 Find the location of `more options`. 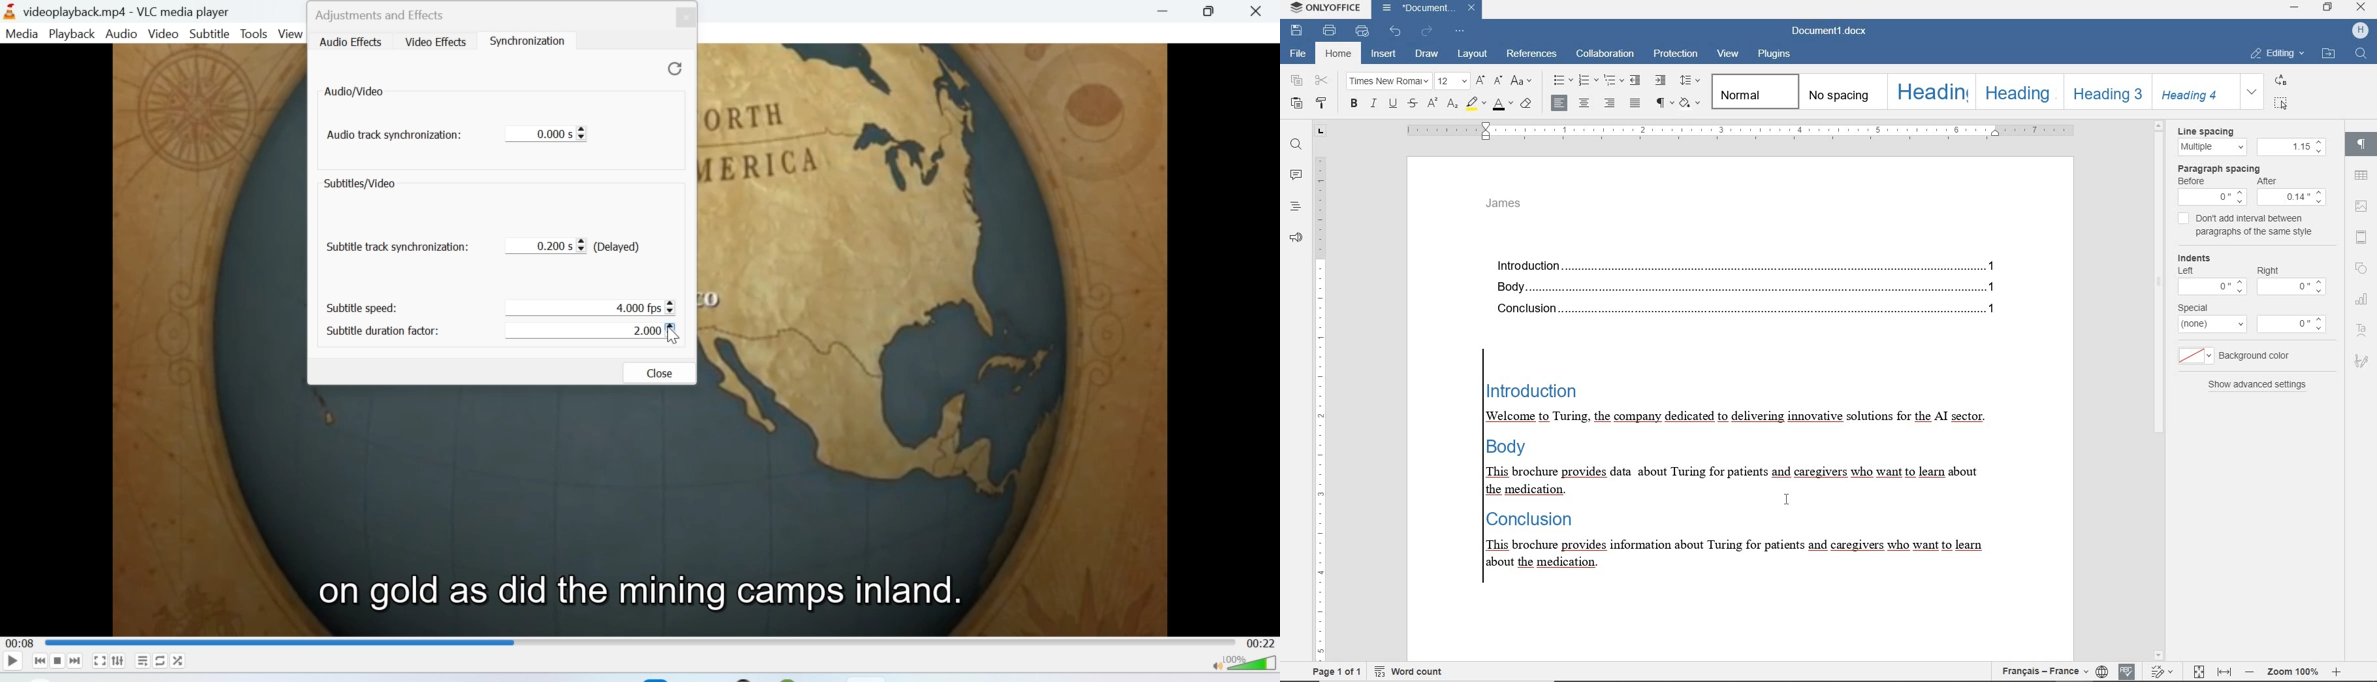

more options is located at coordinates (2193, 356).